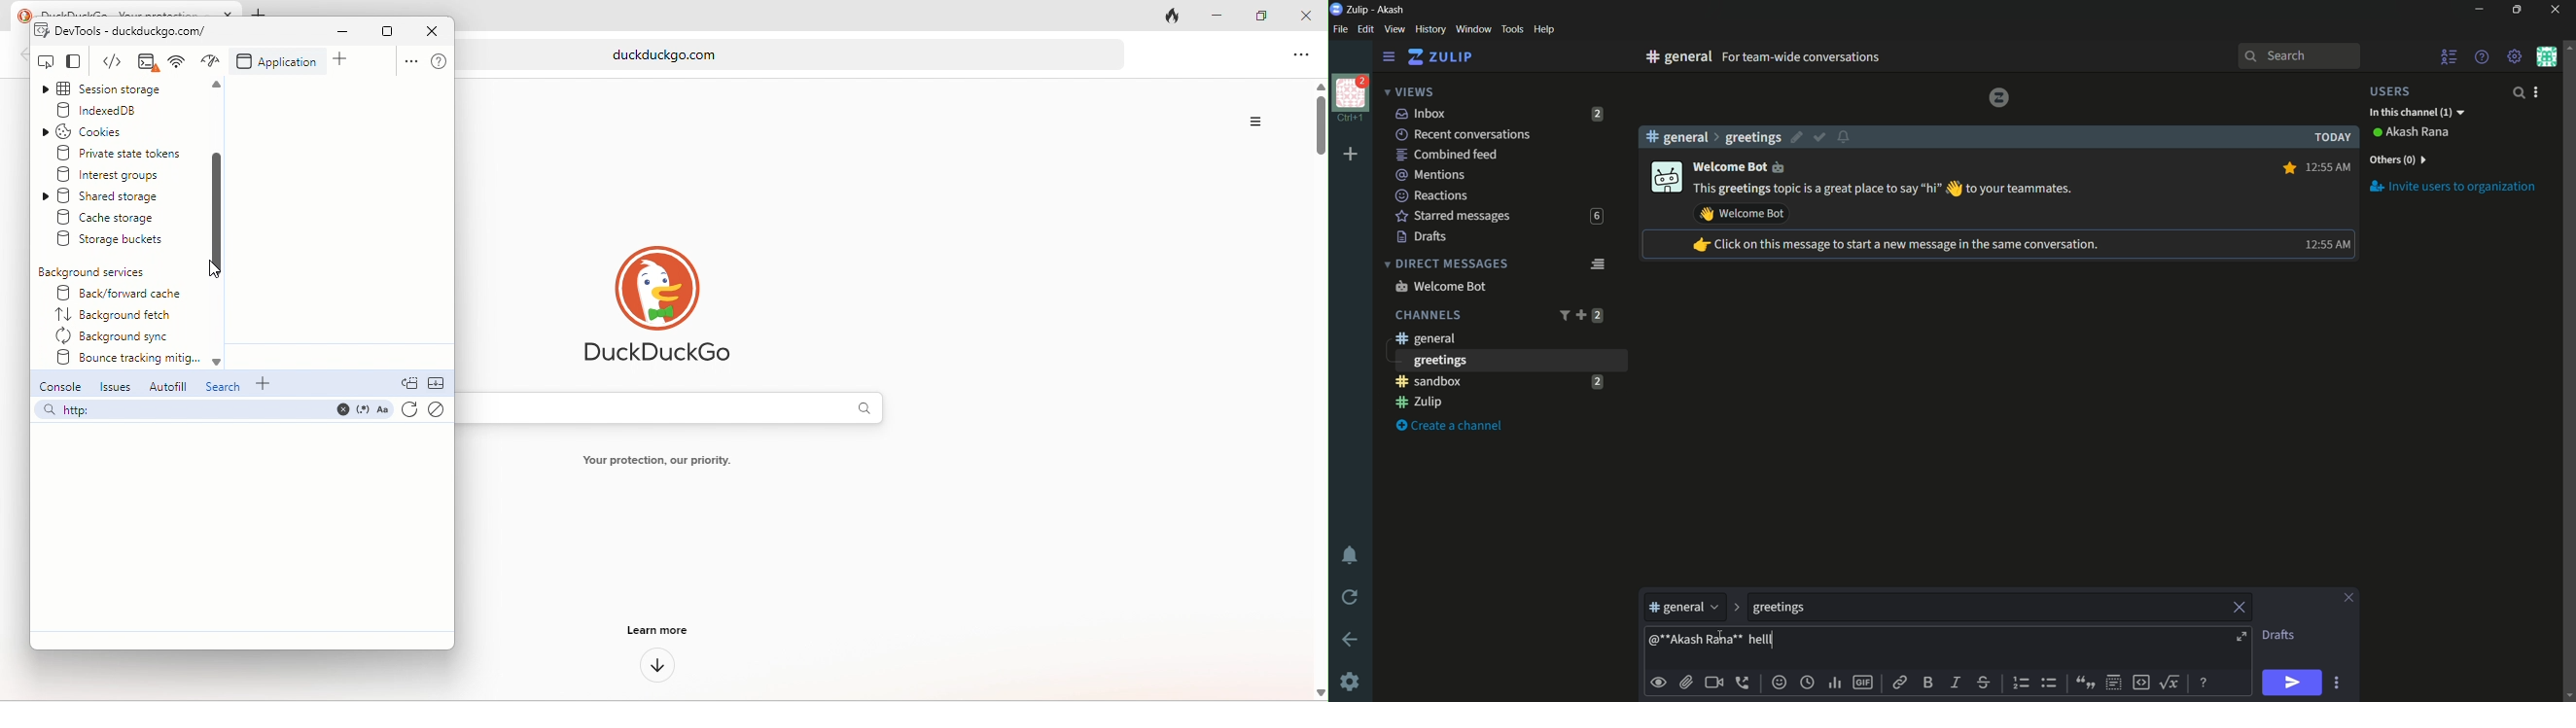 The image size is (2576, 728). Describe the element at coordinates (2326, 244) in the screenshot. I see `12: 55 AM` at that location.